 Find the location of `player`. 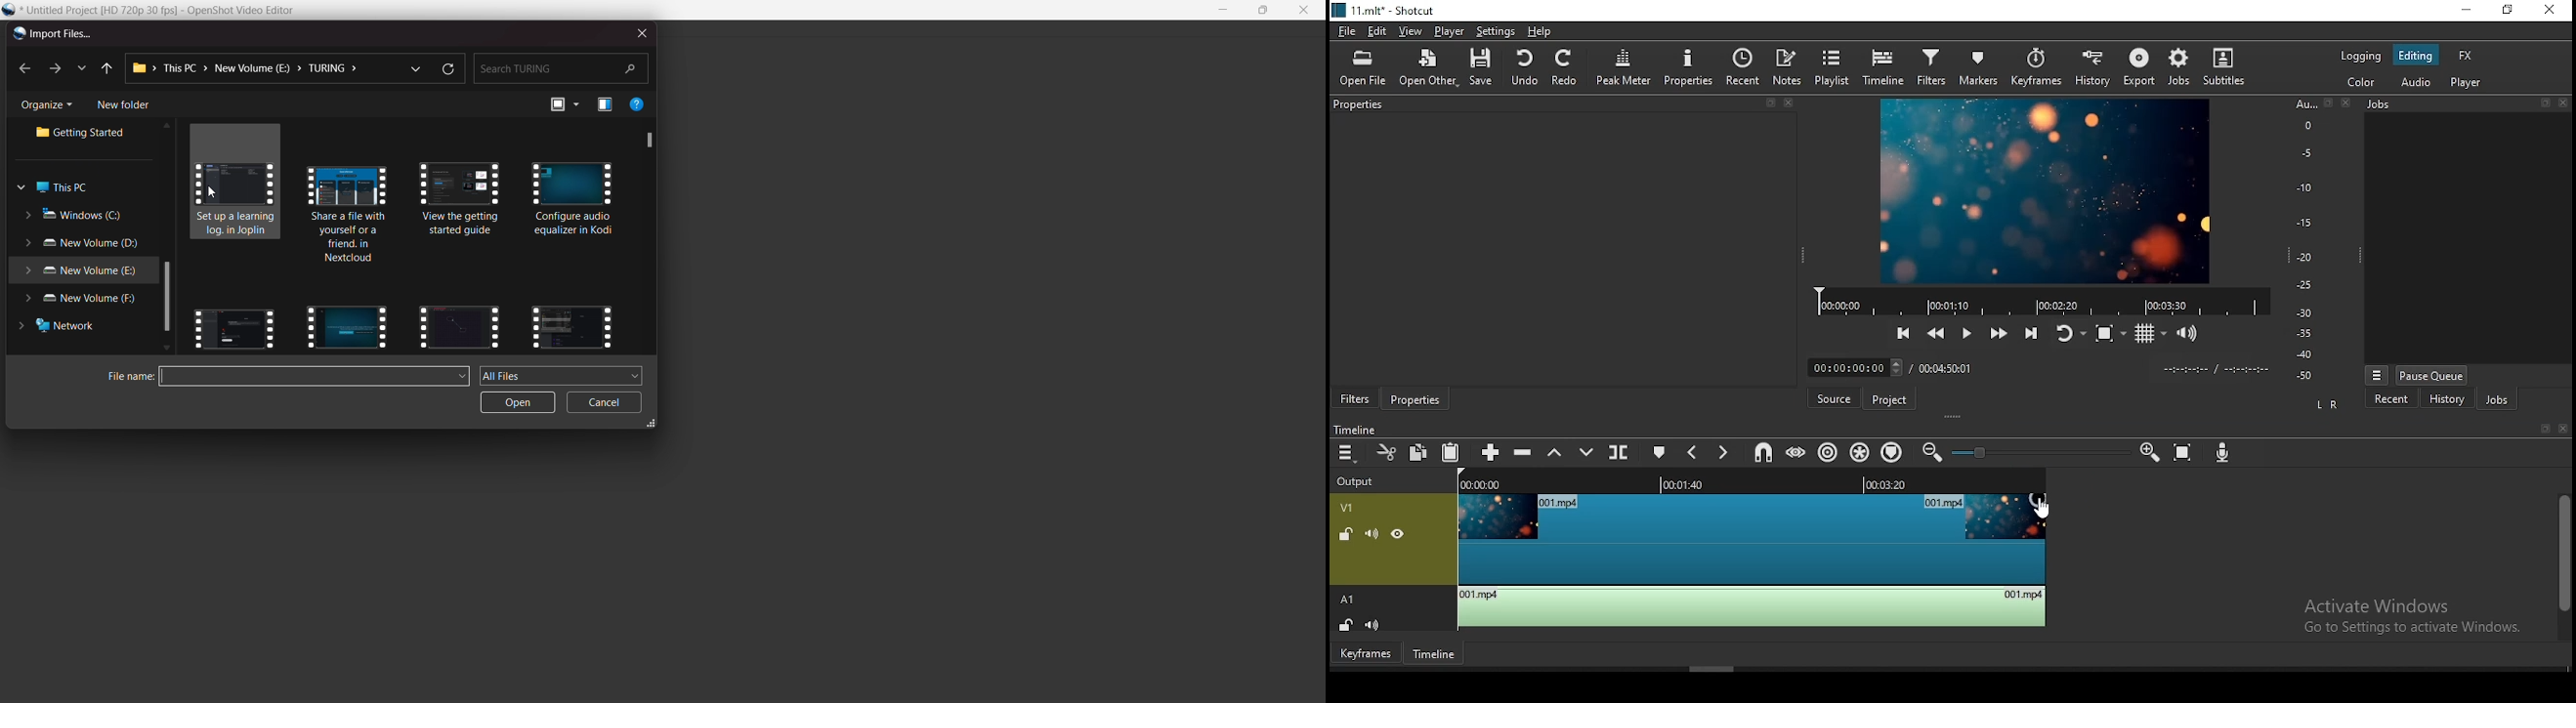

player is located at coordinates (1450, 30).